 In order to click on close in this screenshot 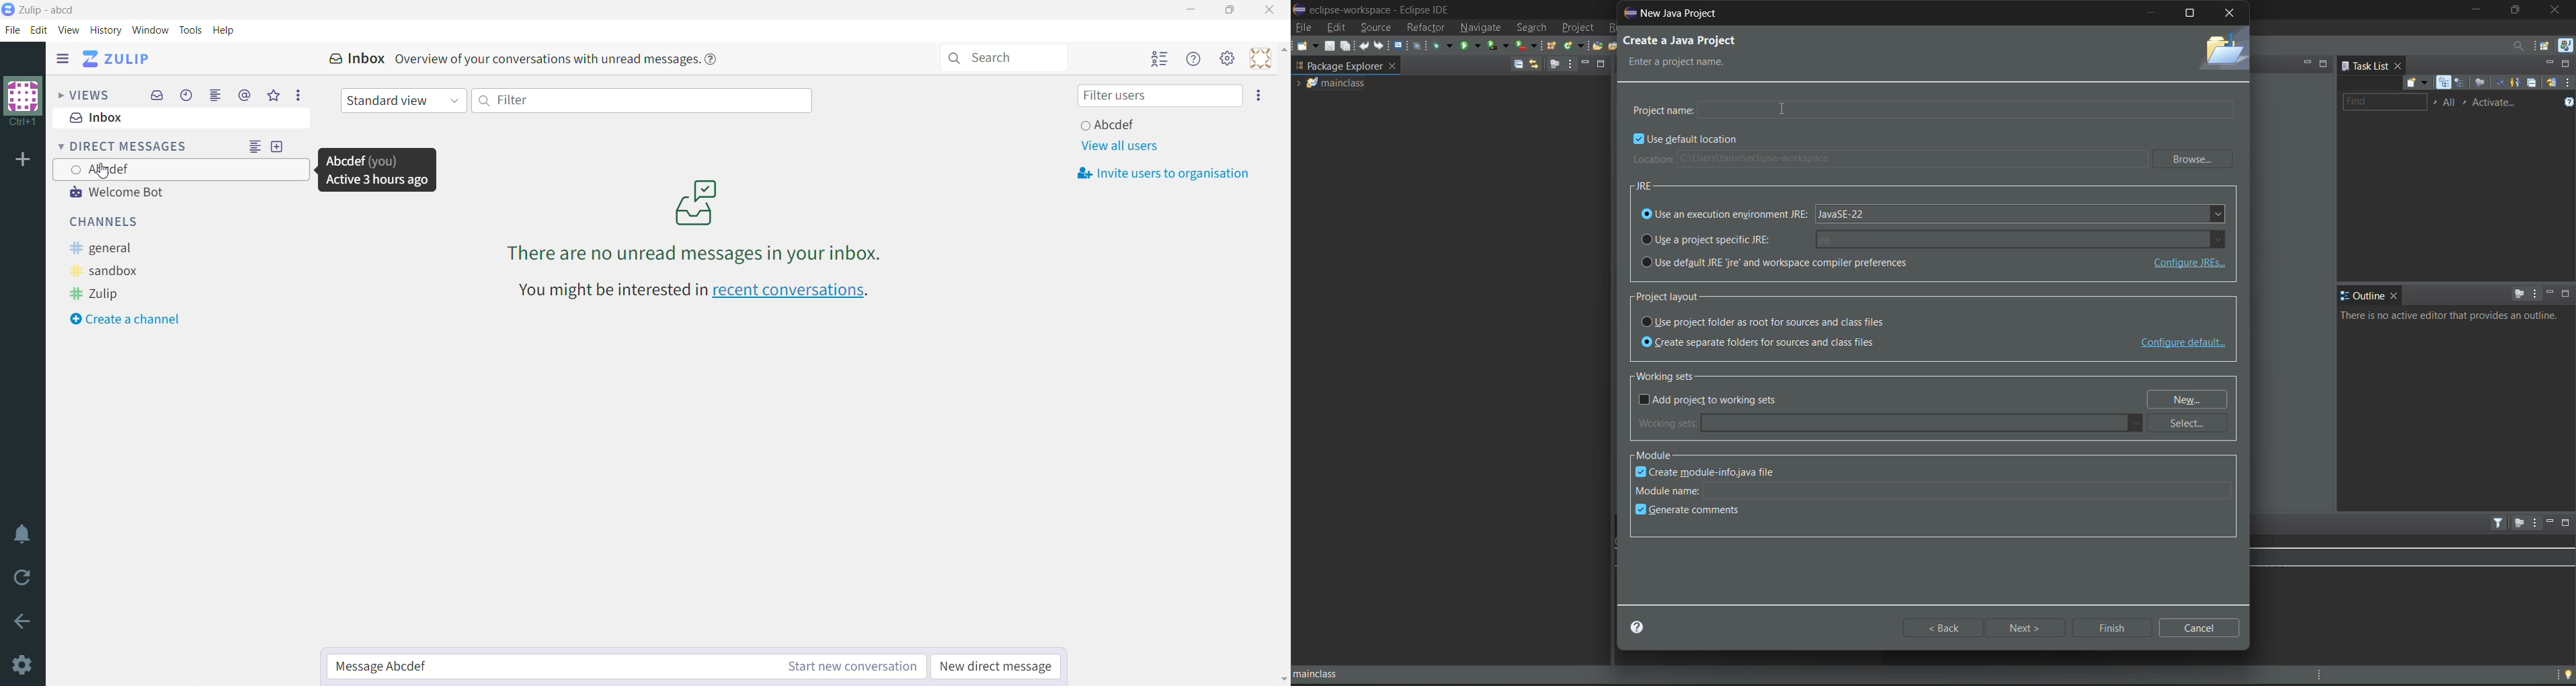, I will do `click(2395, 295)`.